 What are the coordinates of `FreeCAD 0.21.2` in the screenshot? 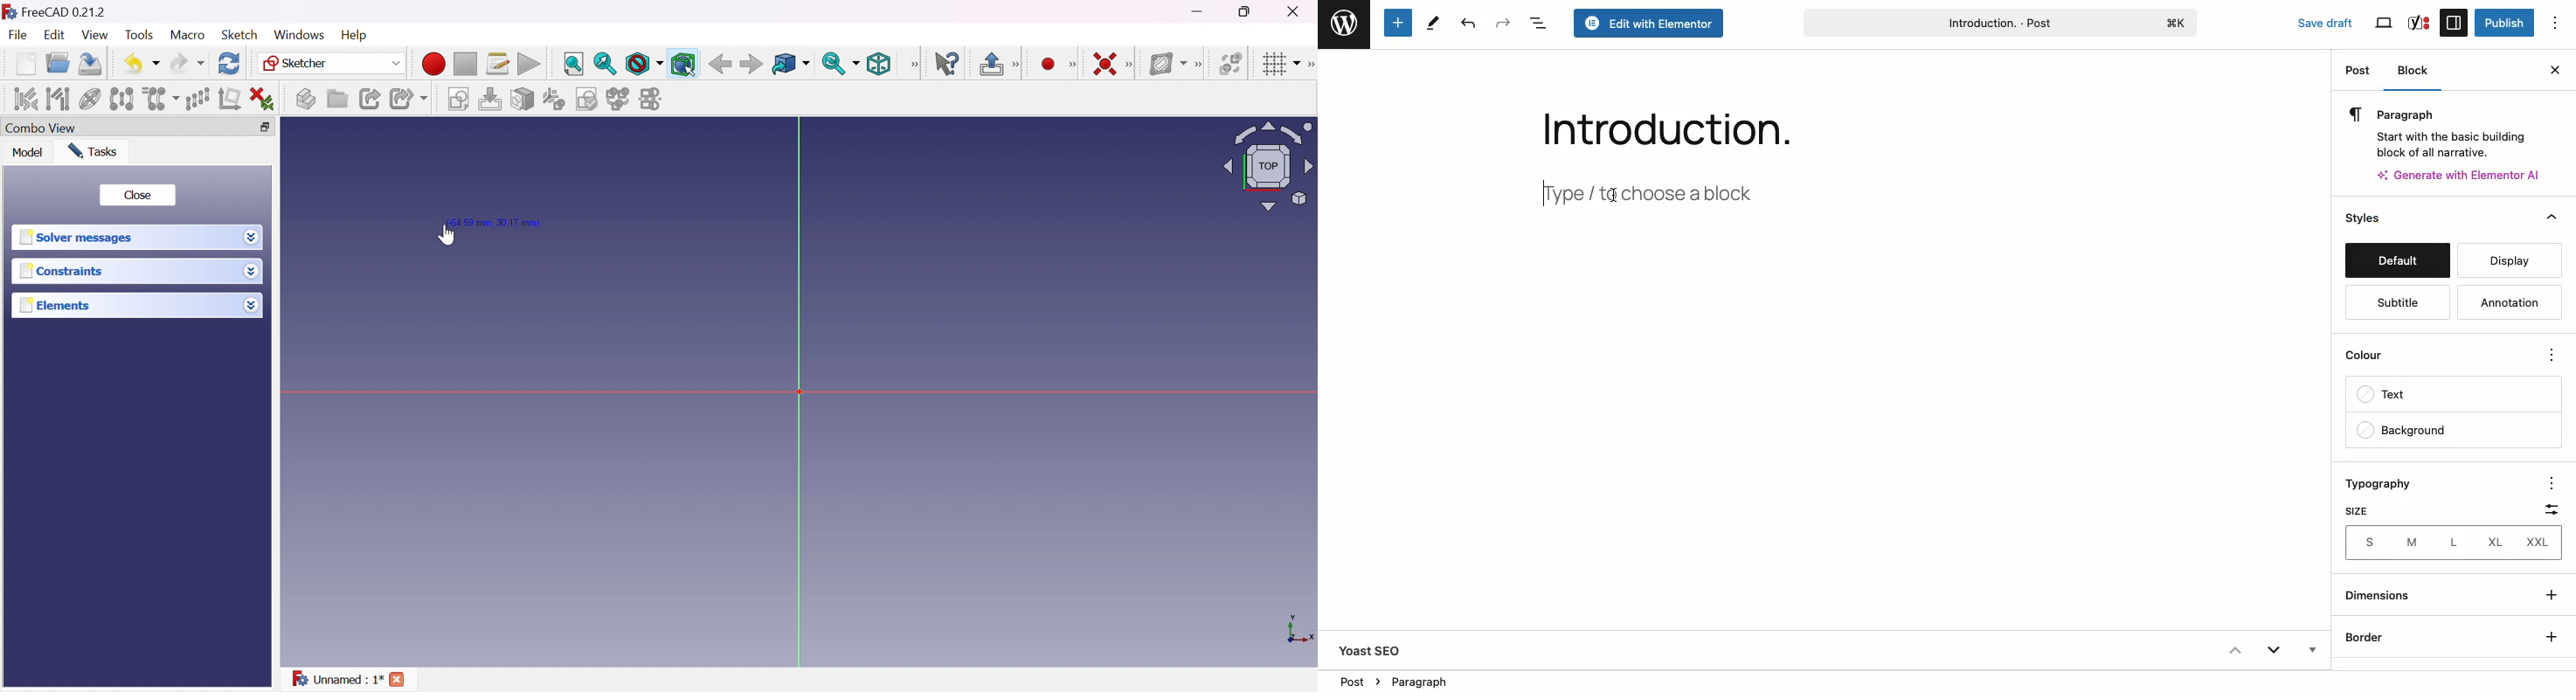 It's located at (63, 12).